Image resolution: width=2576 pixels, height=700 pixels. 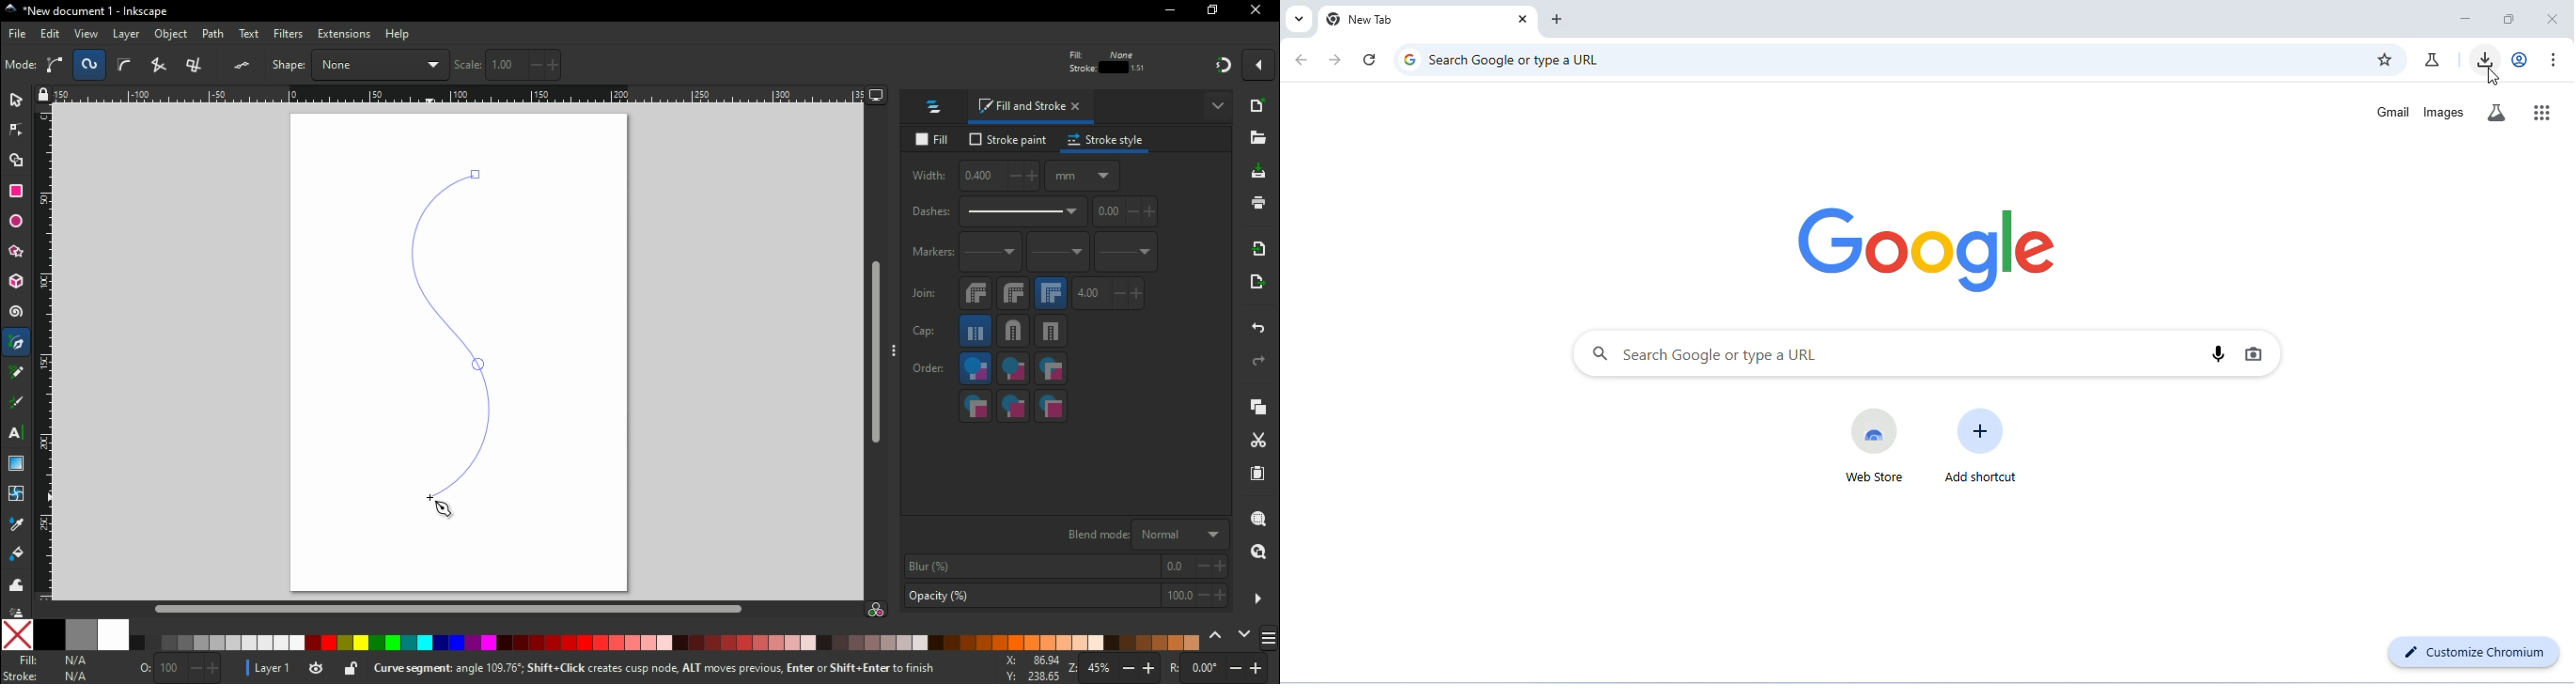 What do you see at coordinates (2495, 78) in the screenshot?
I see `cursor` at bounding box center [2495, 78].